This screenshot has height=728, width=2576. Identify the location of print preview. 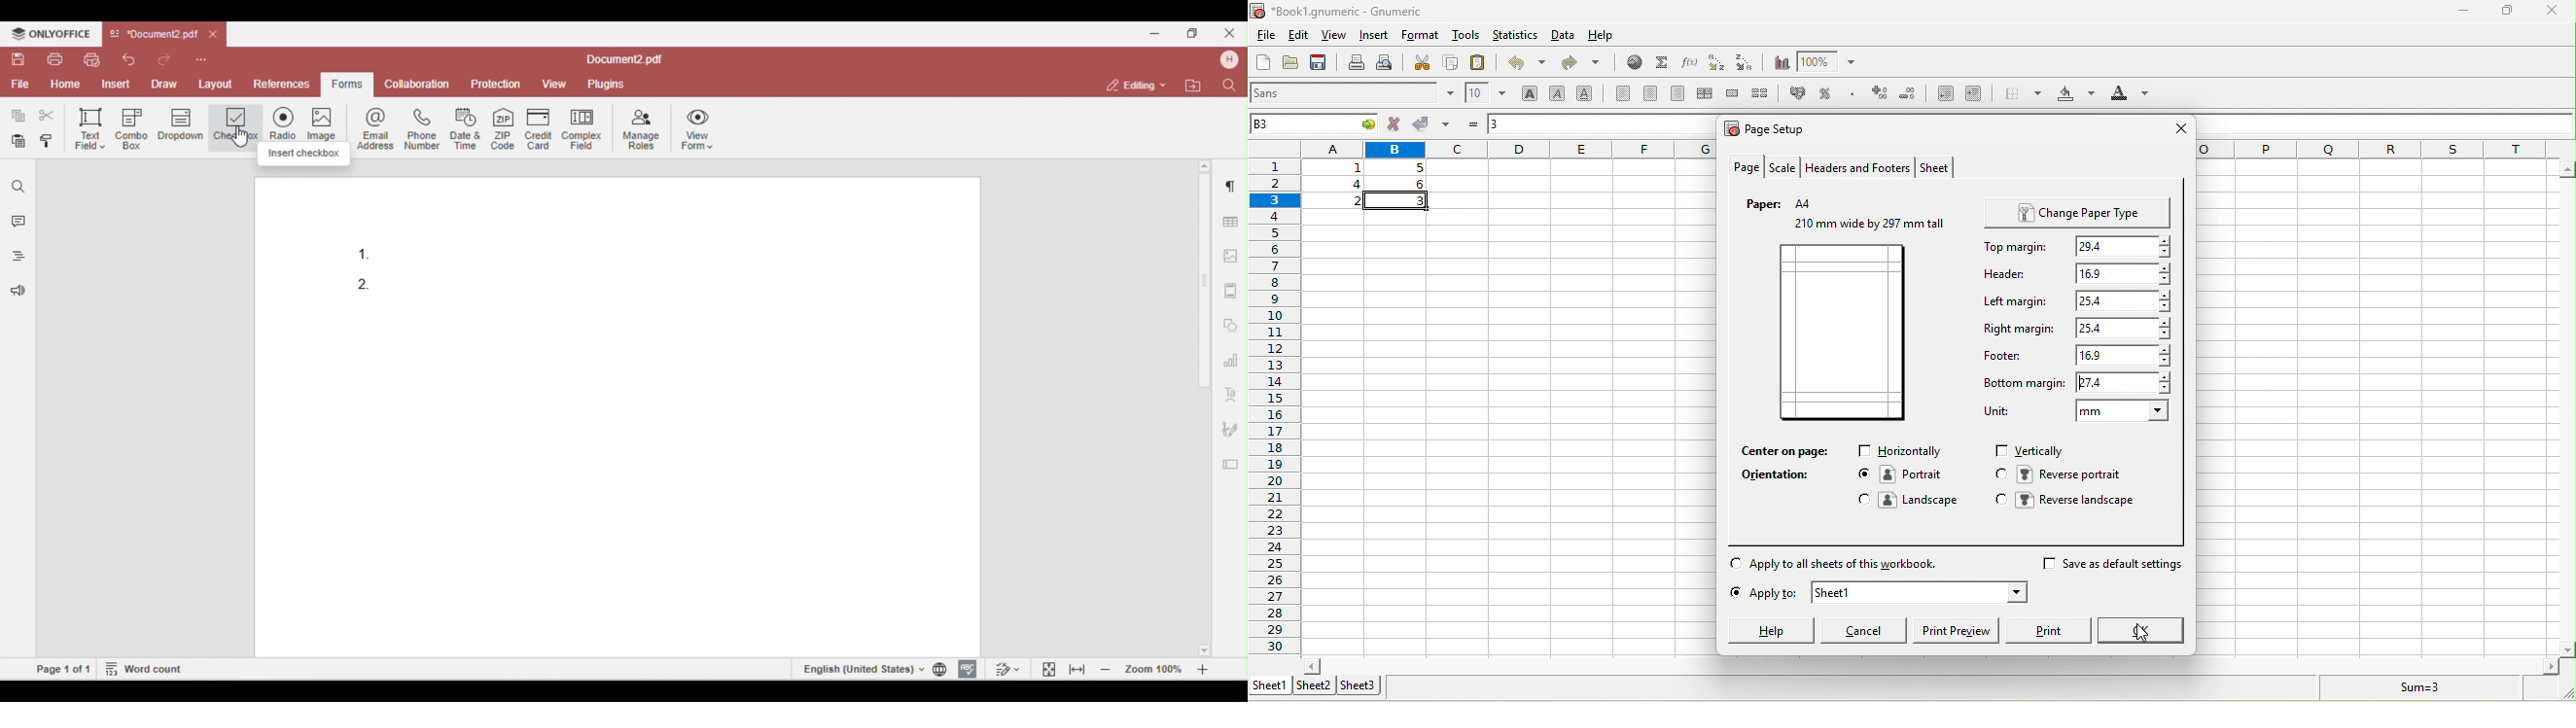
(1959, 632).